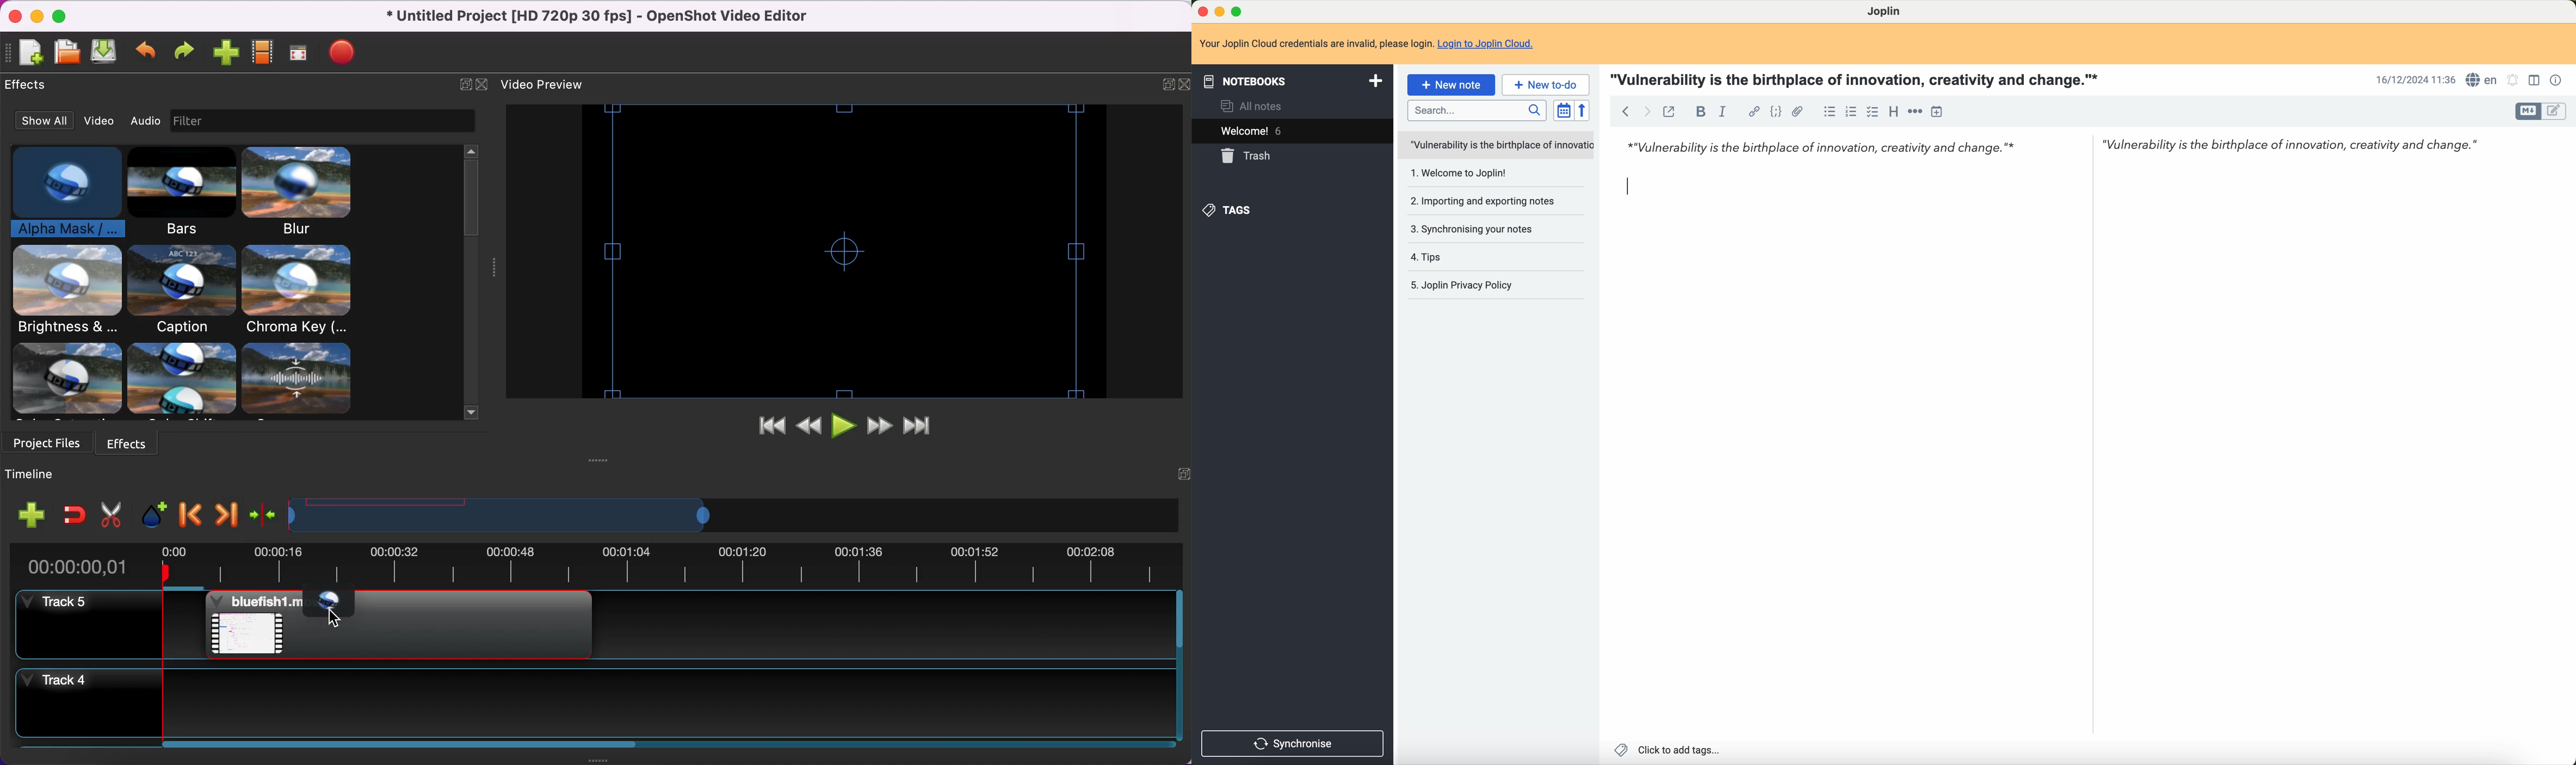  I want to click on toggle sort order field, so click(1562, 111).